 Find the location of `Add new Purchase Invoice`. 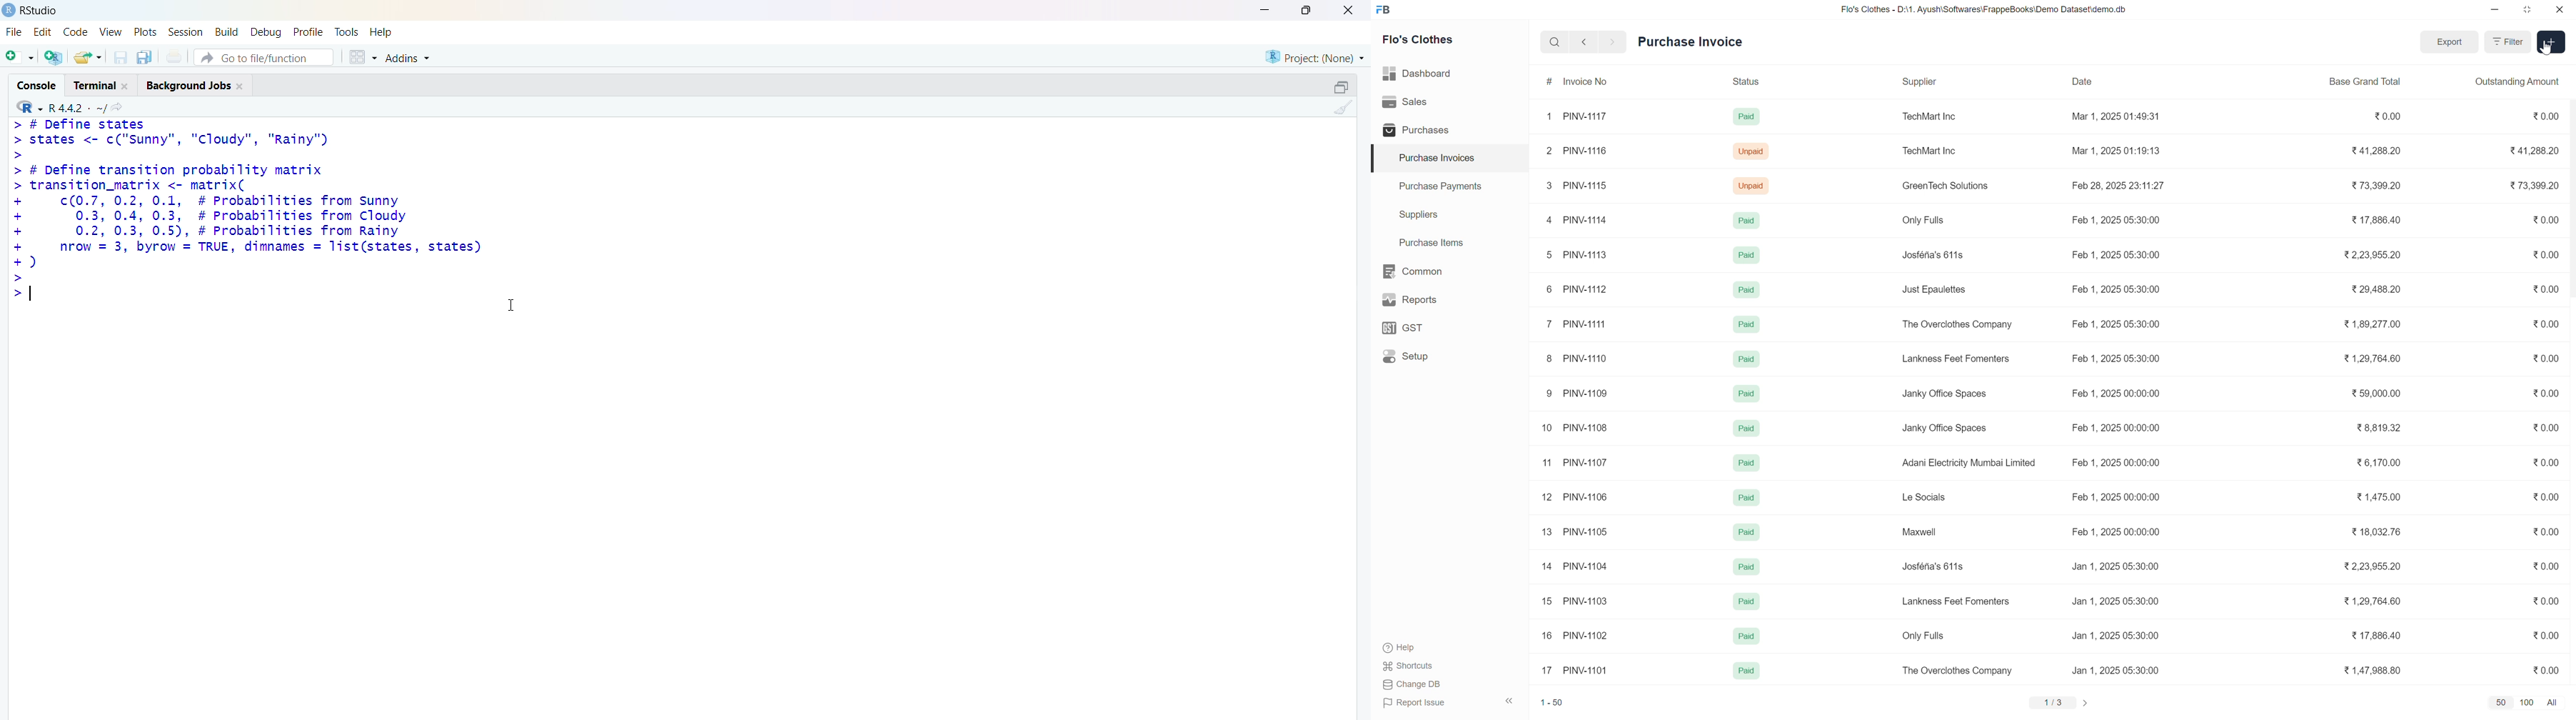

Add new Purchase Invoice is located at coordinates (2552, 42).